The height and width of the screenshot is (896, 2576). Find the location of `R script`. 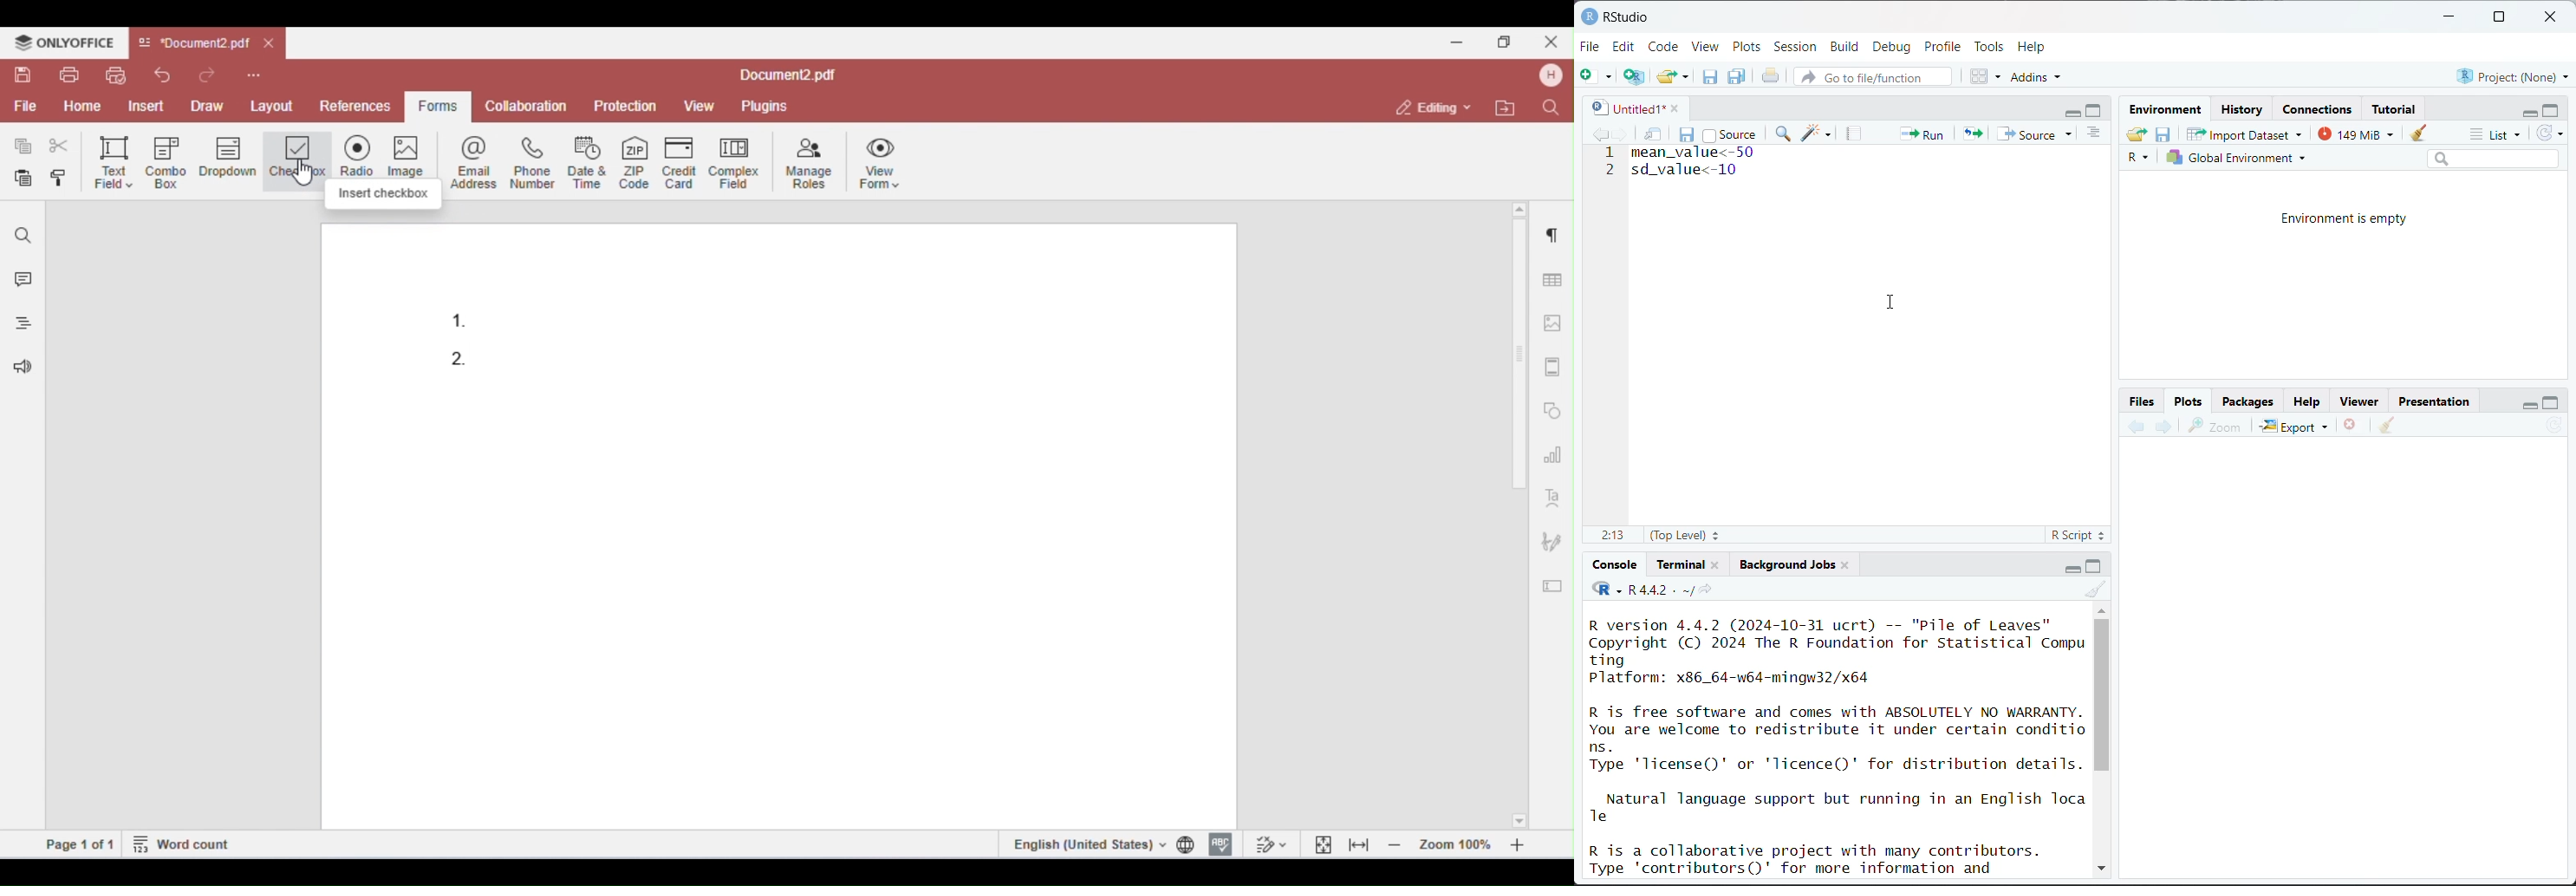

R script is located at coordinates (2078, 537).